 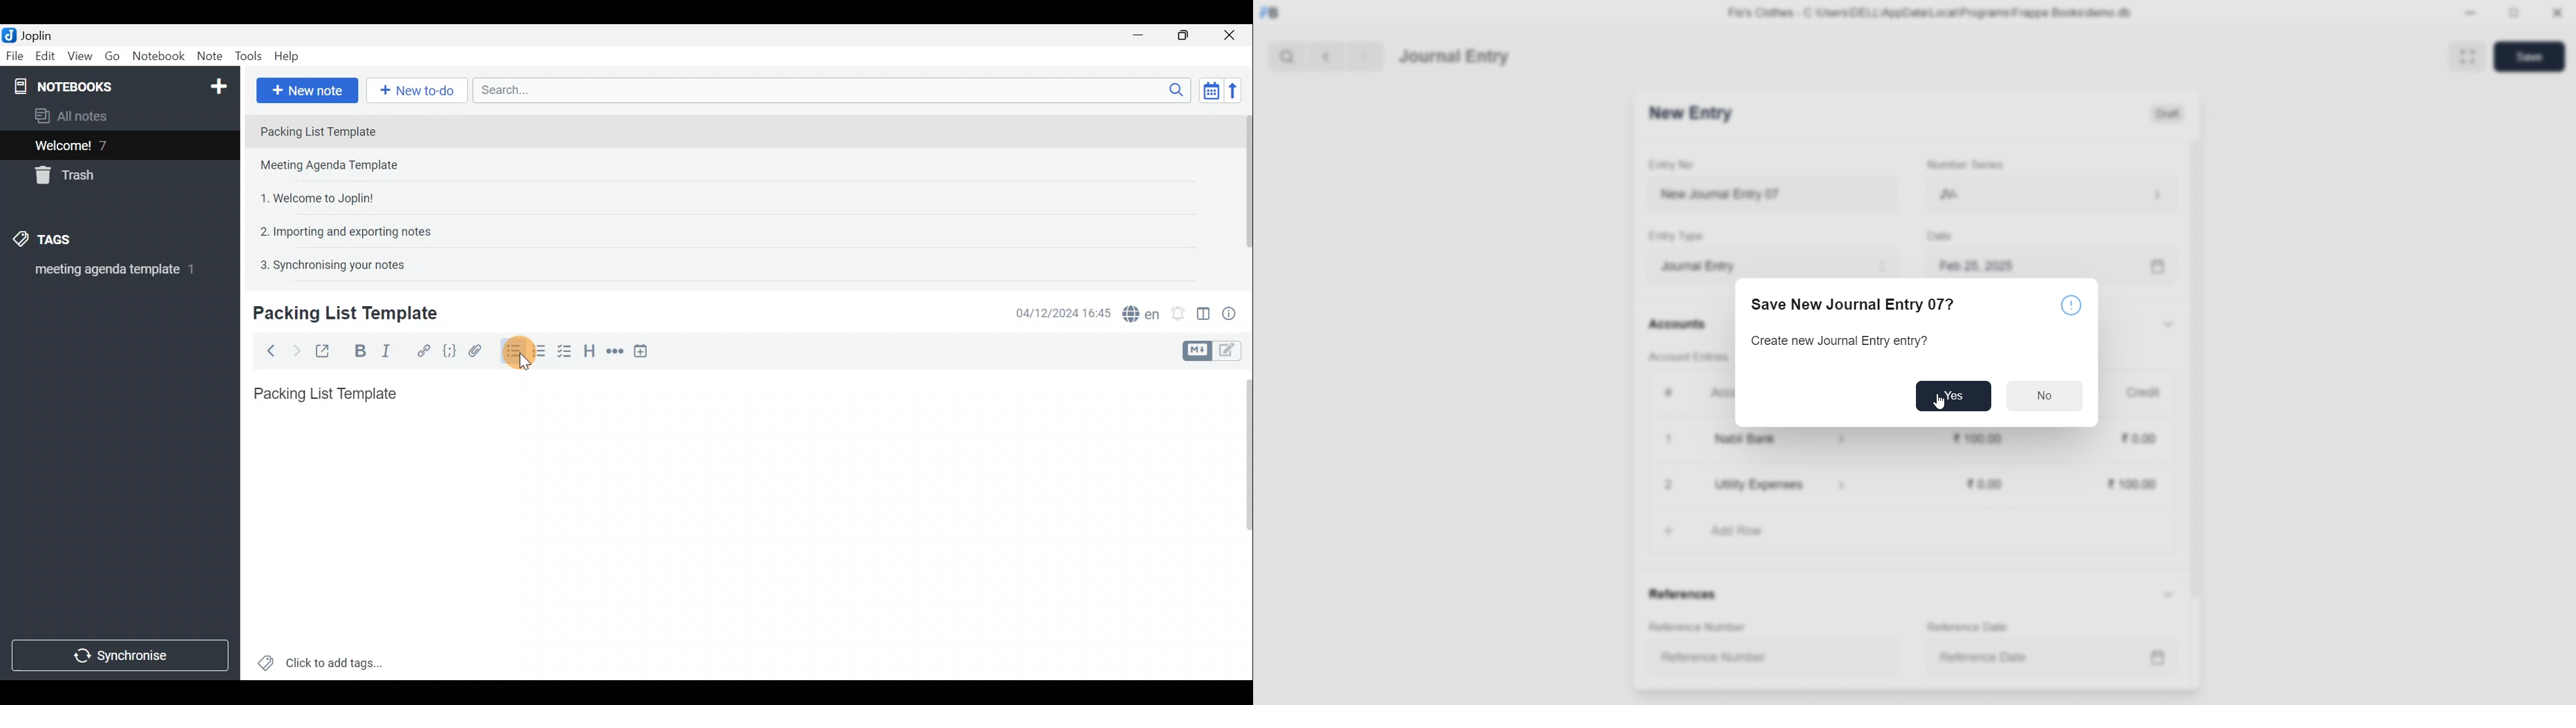 I want to click on Note, so click(x=209, y=57).